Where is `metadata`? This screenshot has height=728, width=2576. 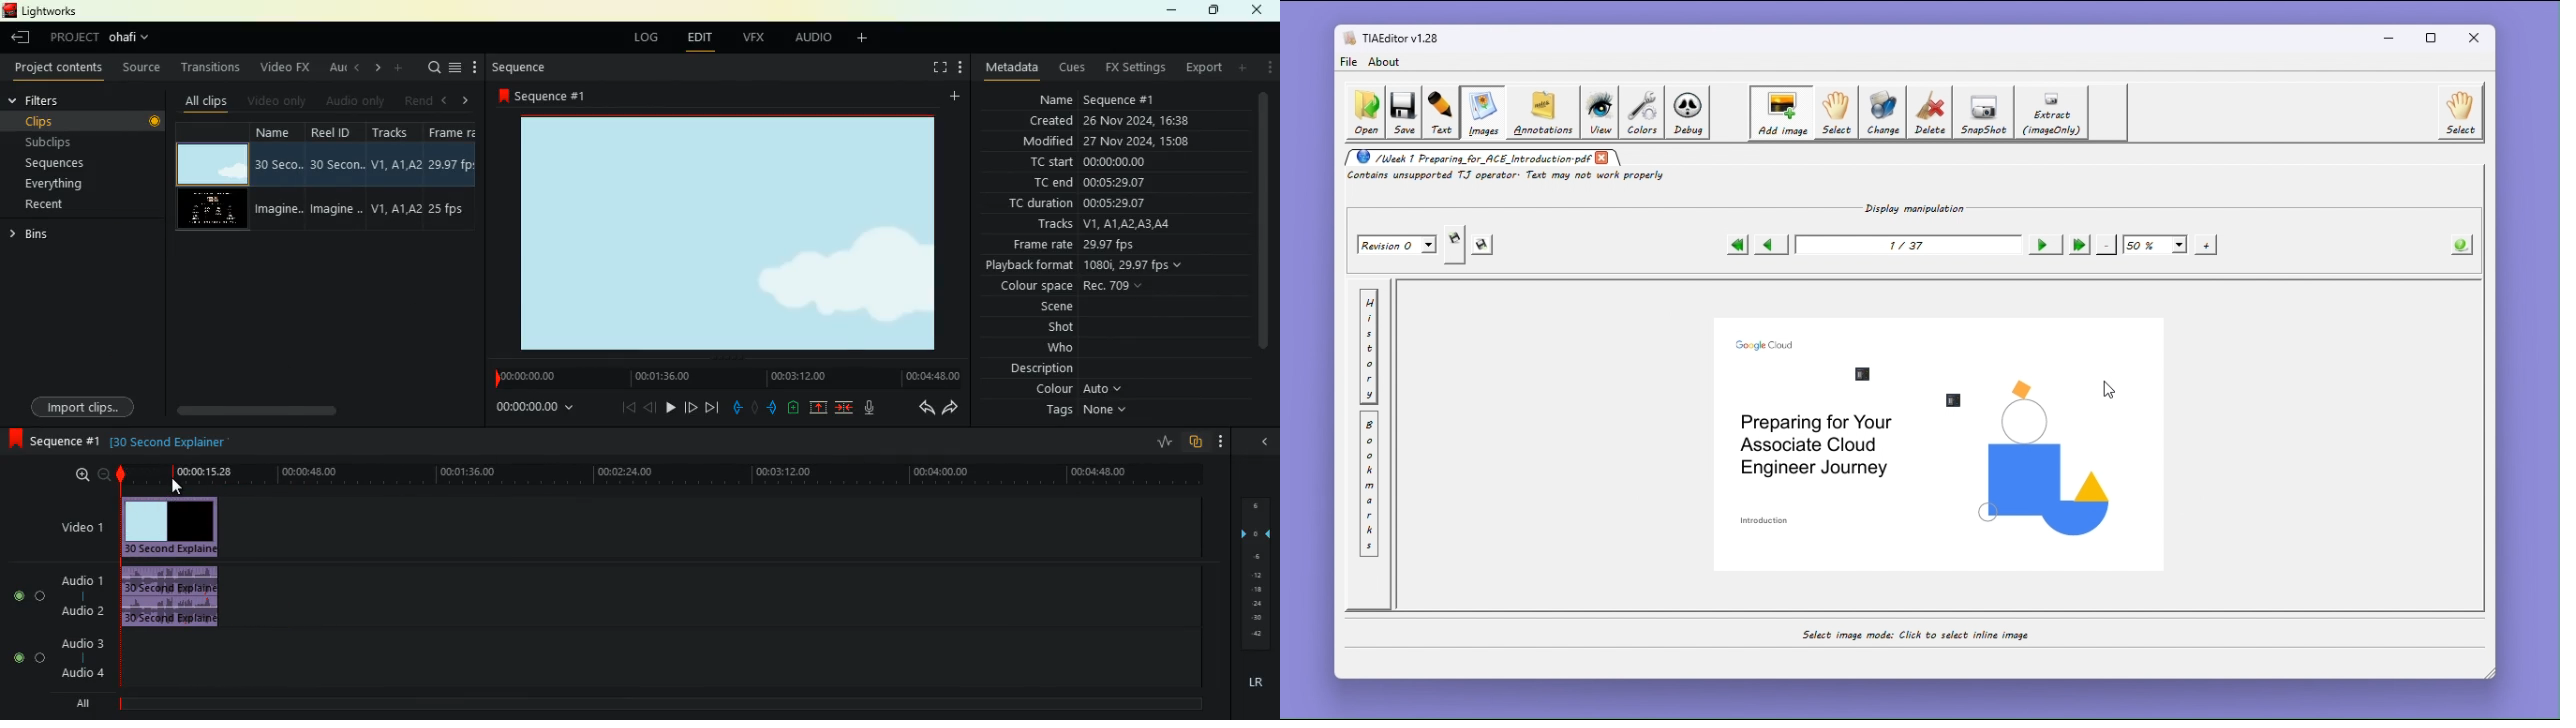
metadata is located at coordinates (1013, 65).